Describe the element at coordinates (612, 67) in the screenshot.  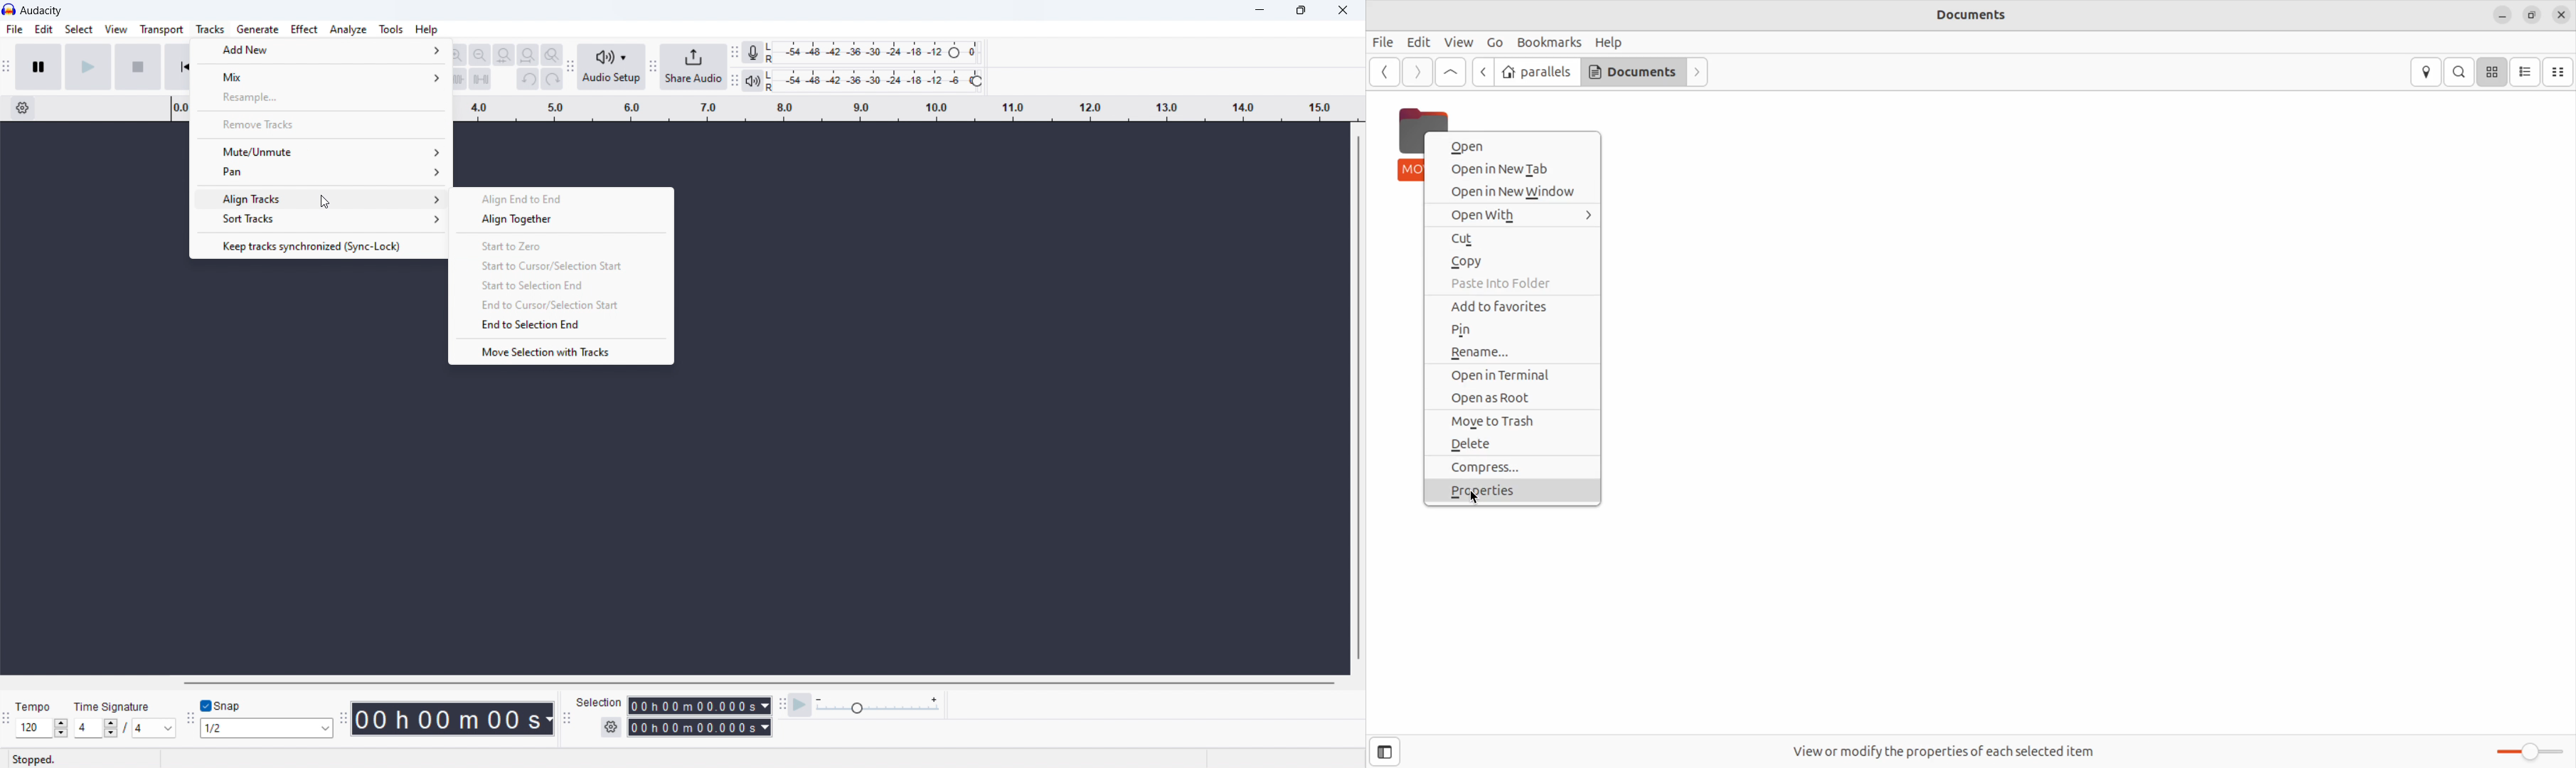
I see `audio setup` at that location.